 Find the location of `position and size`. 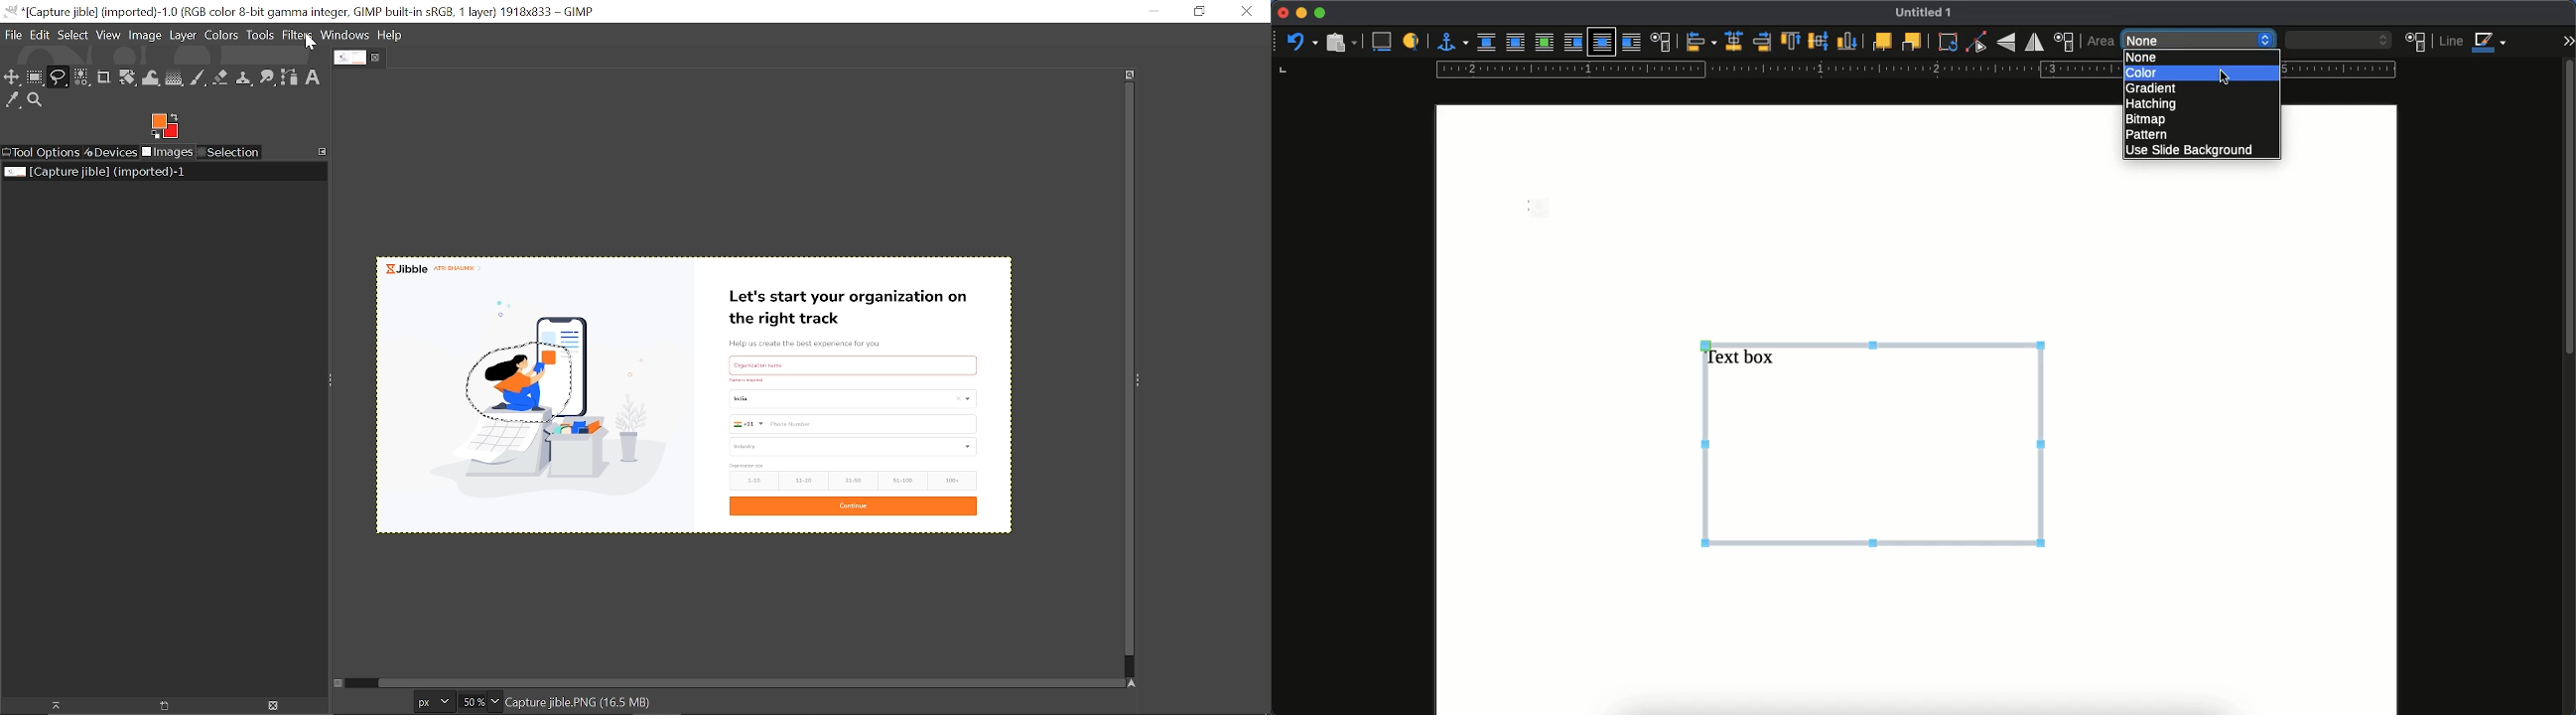

position and size is located at coordinates (2066, 42).